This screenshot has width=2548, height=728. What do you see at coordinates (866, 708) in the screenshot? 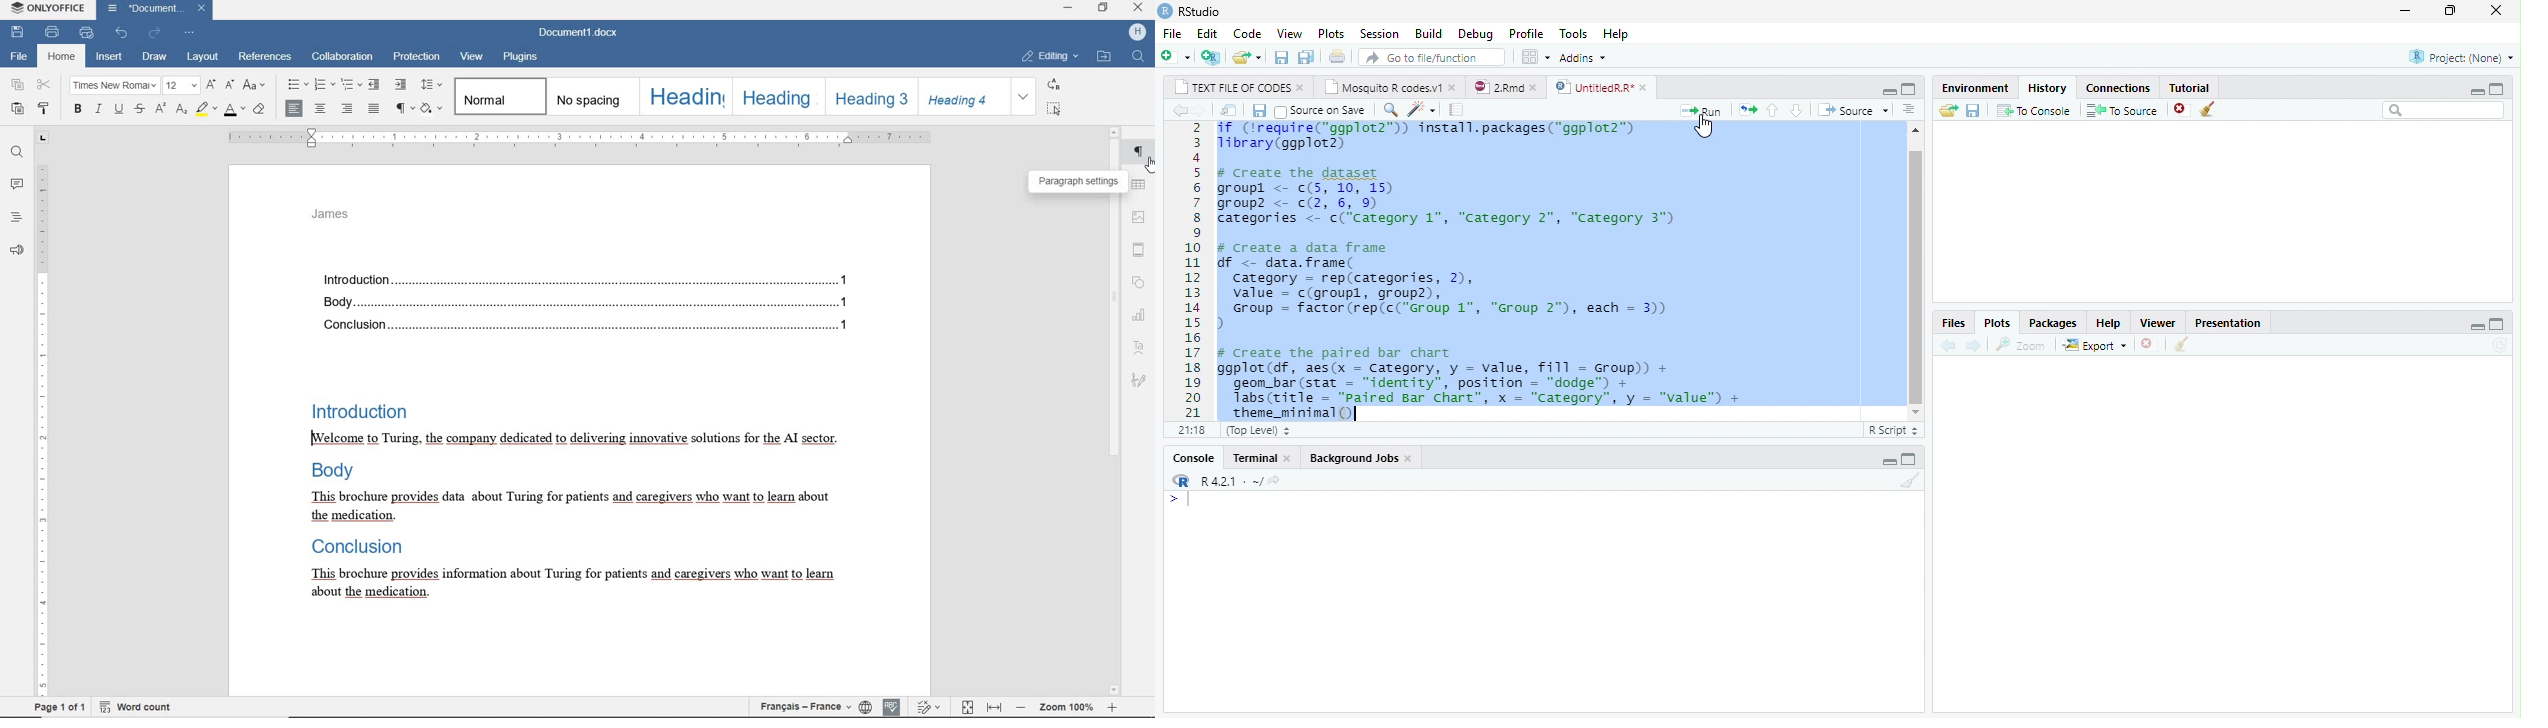
I see `set document language` at bounding box center [866, 708].